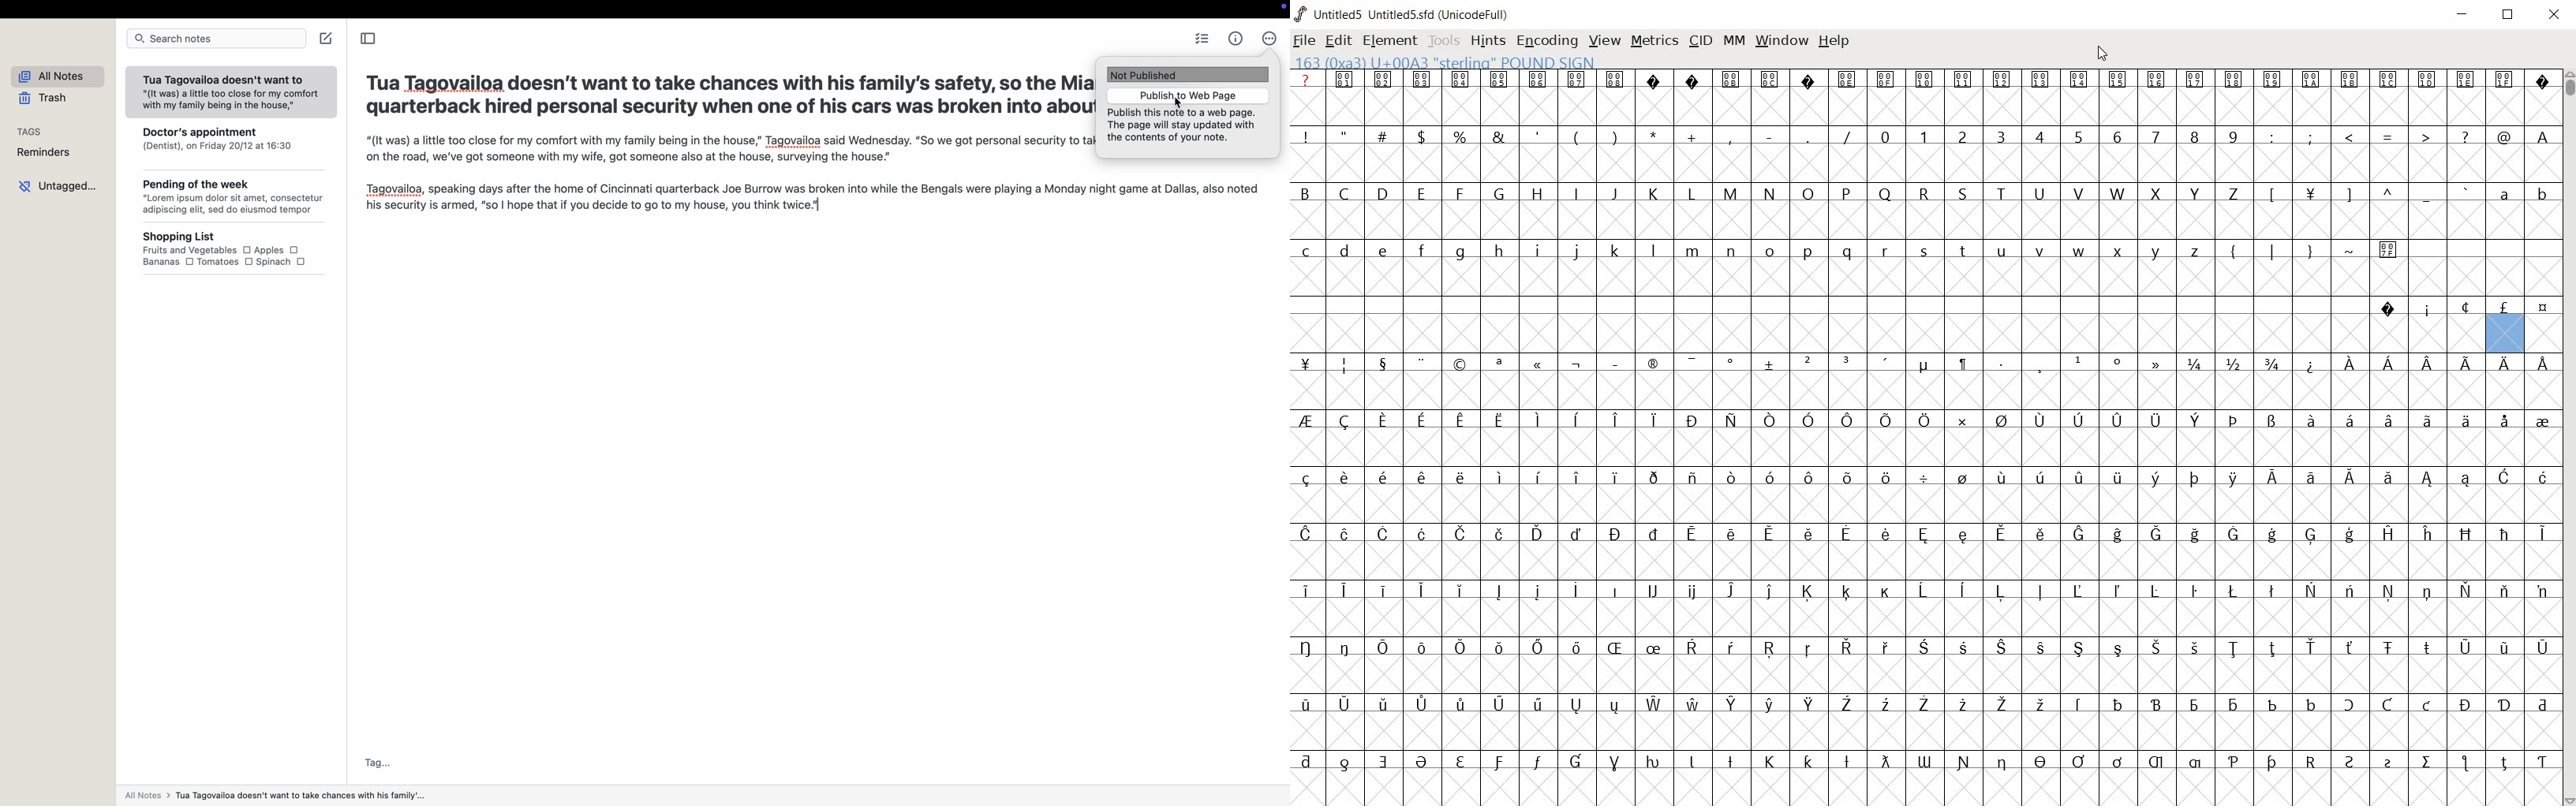 This screenshot has height=812, width=2576. What do you see at coordinates (1782, 43) in the screenshot?
I see `WINDOW` at bounding box center [1782, 43].